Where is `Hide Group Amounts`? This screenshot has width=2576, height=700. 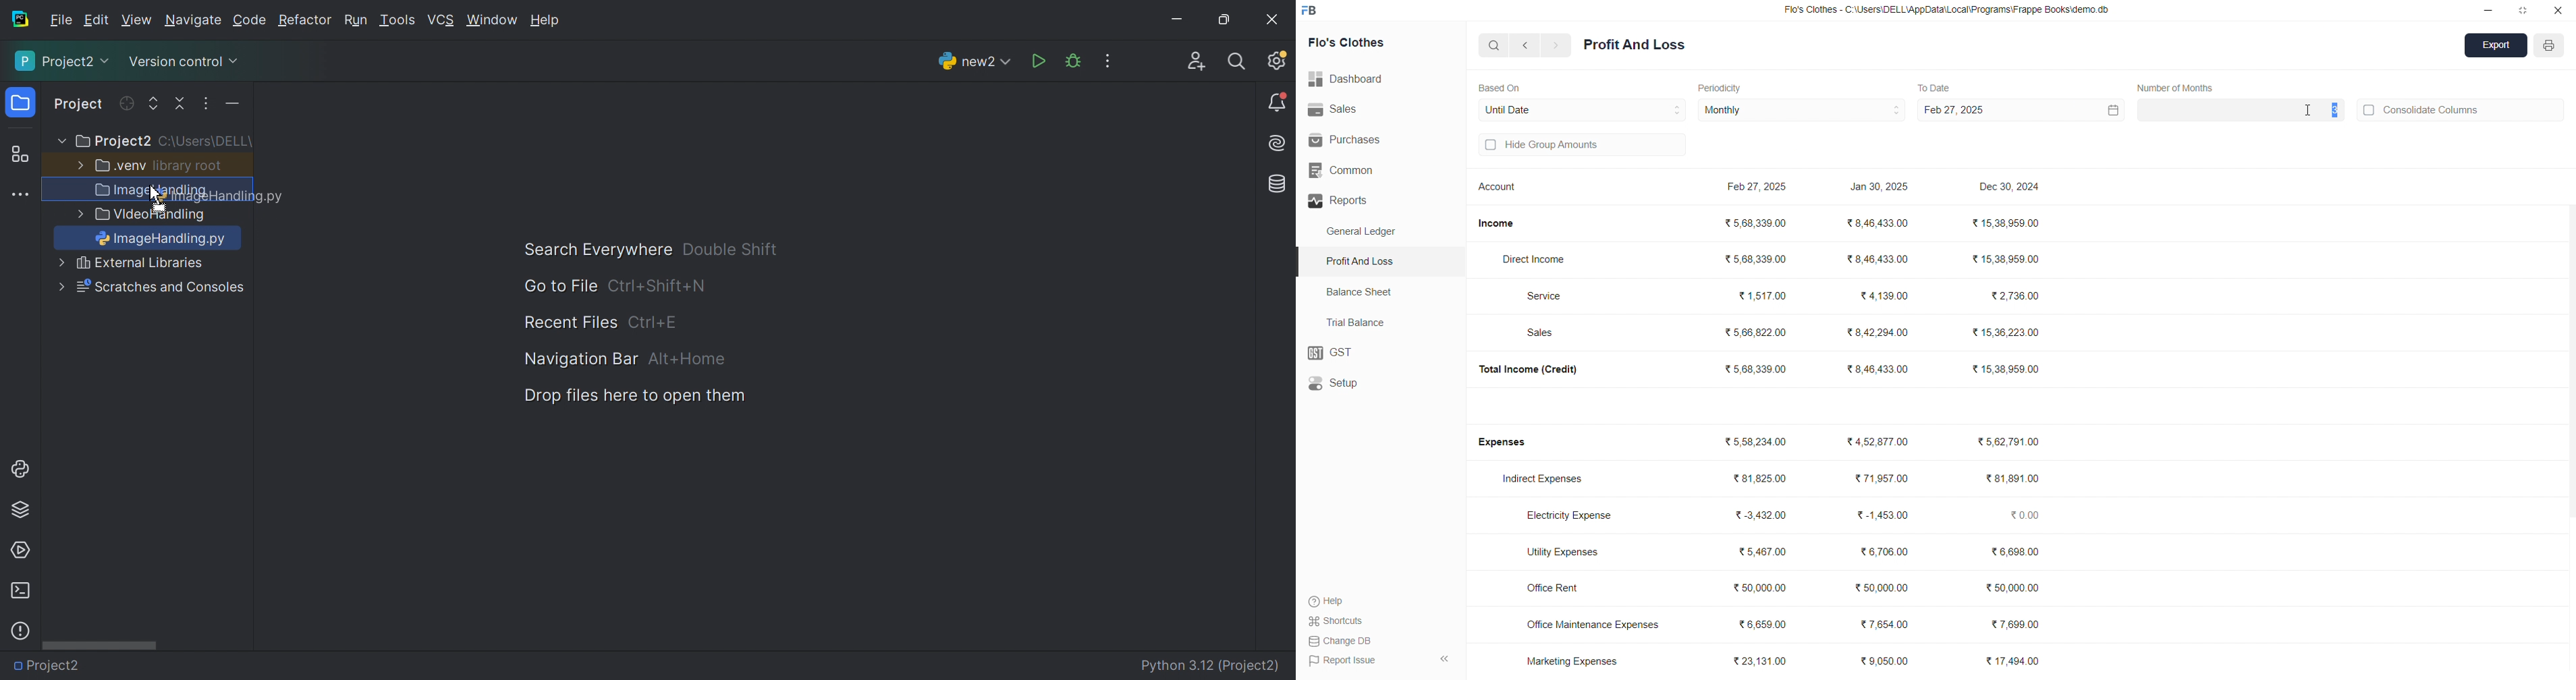 Hide Group Amounts is located at coordinates (1580, 146).